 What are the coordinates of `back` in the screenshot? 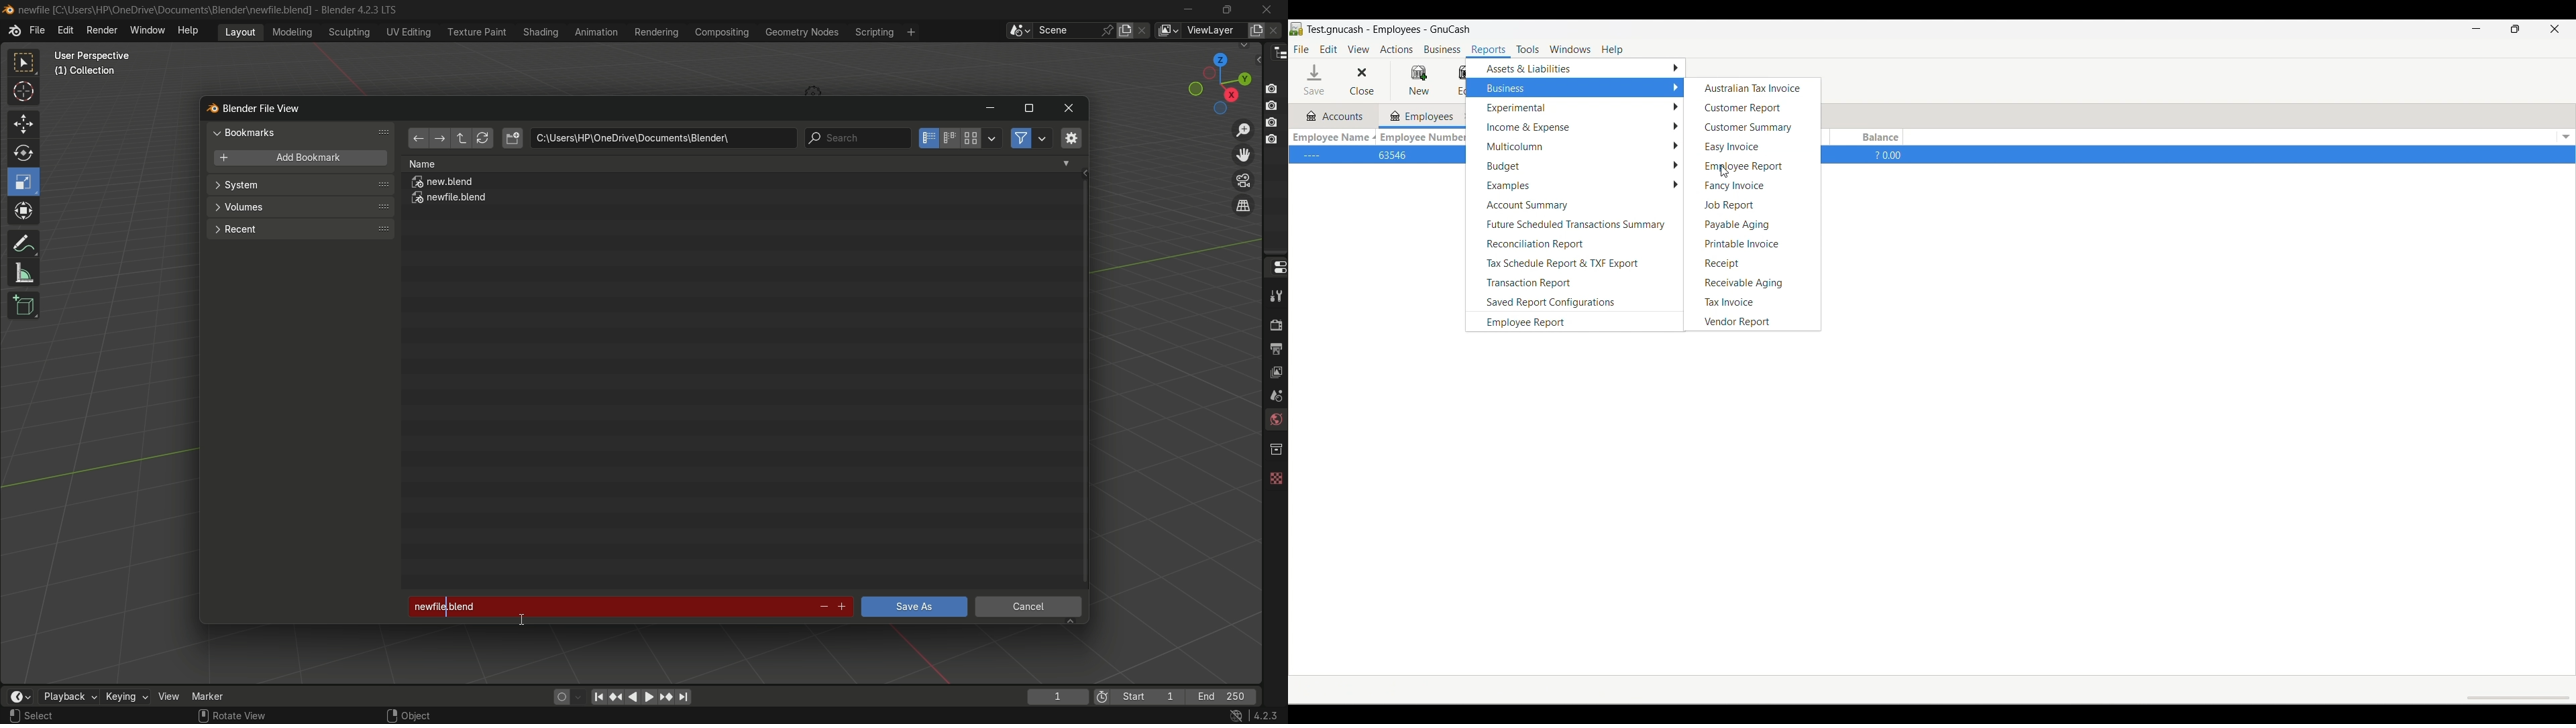 It's located at (417, 139).